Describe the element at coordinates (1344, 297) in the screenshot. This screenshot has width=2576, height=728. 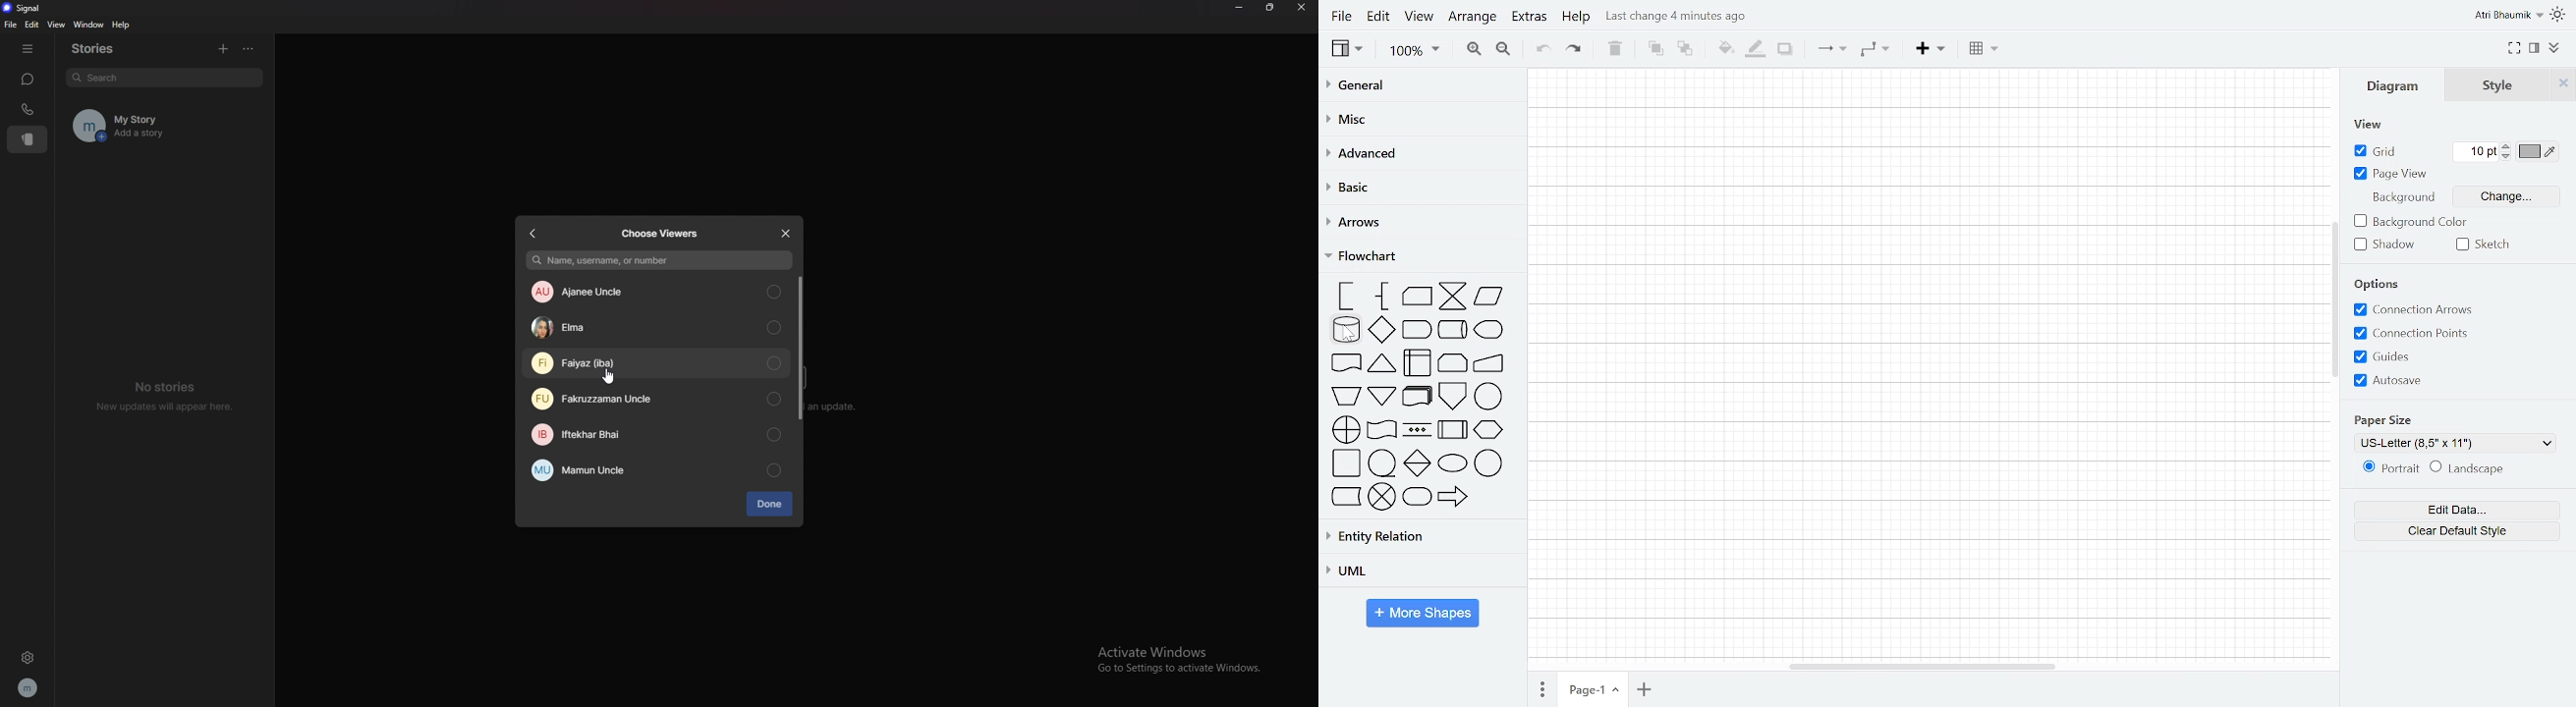
I see `annotation ` at that location.